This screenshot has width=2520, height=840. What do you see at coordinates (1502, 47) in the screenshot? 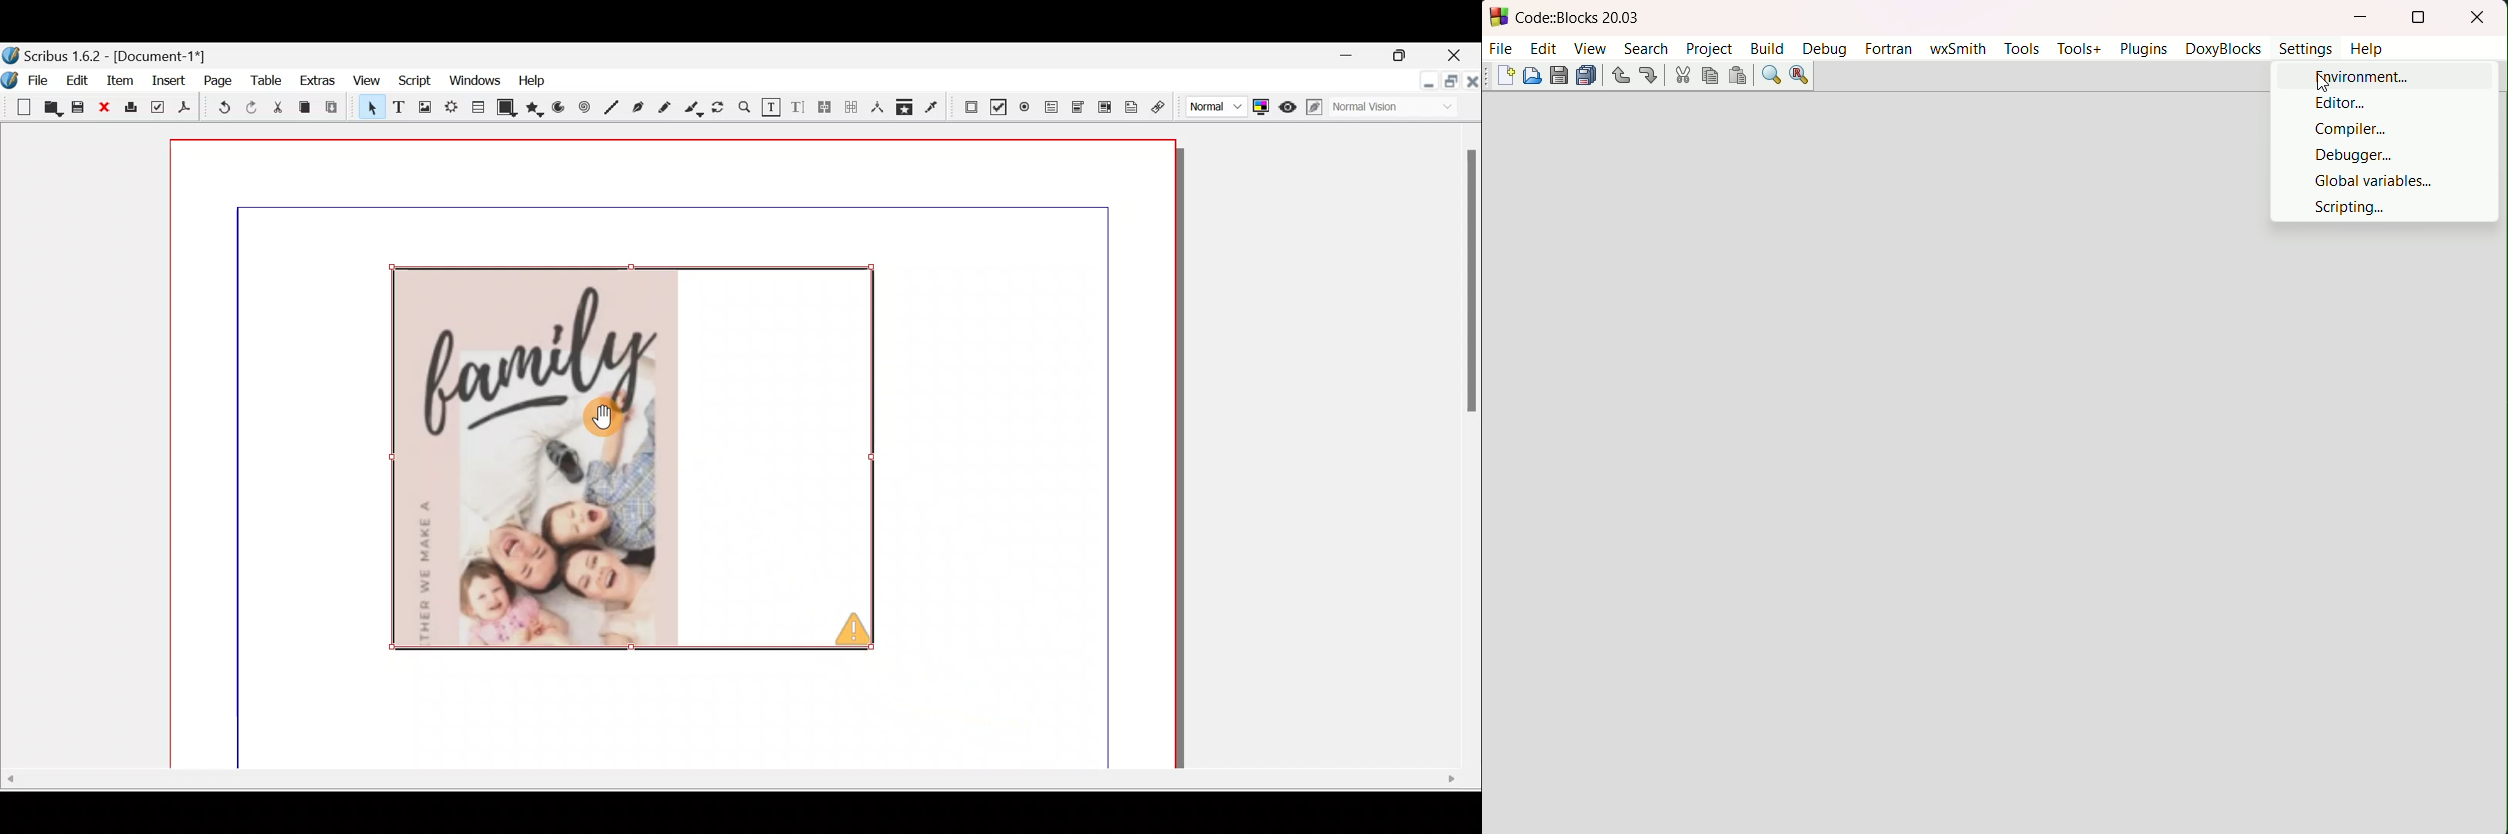
I see `file` at bounding box center [1502, 47].